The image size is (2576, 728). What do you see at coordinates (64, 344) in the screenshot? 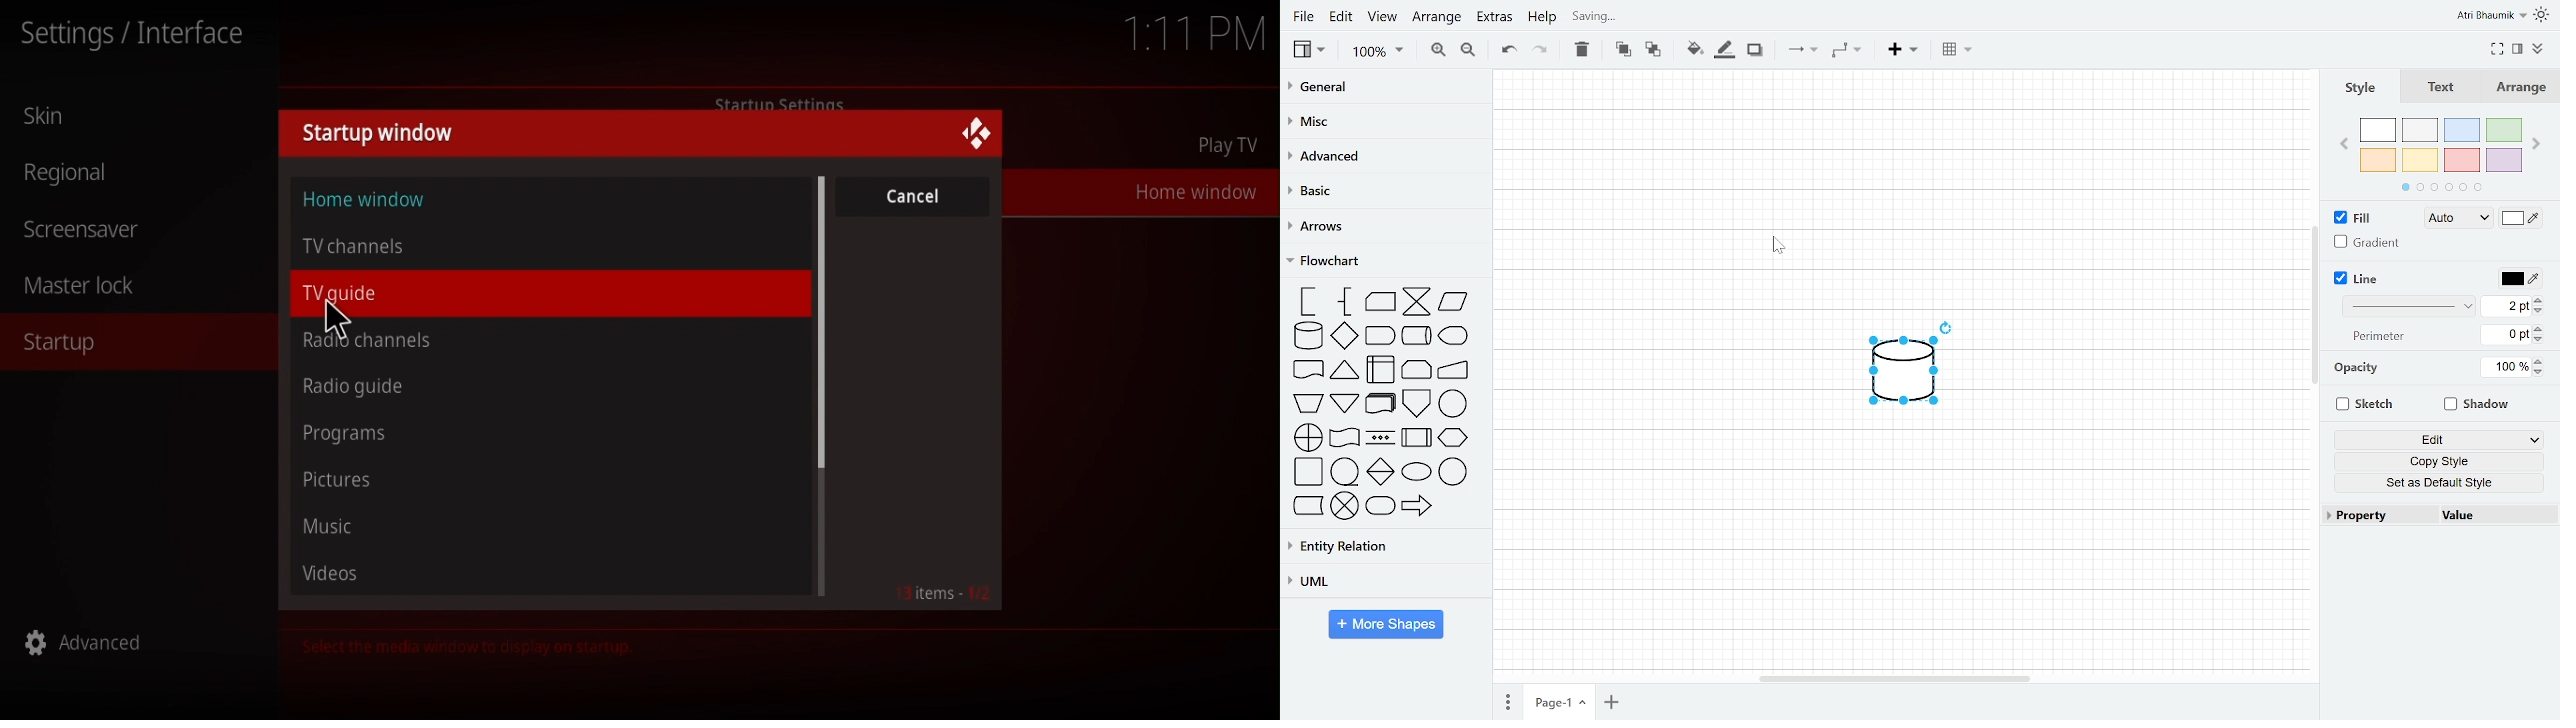
I see `startup` at bounding box center [64, 344].